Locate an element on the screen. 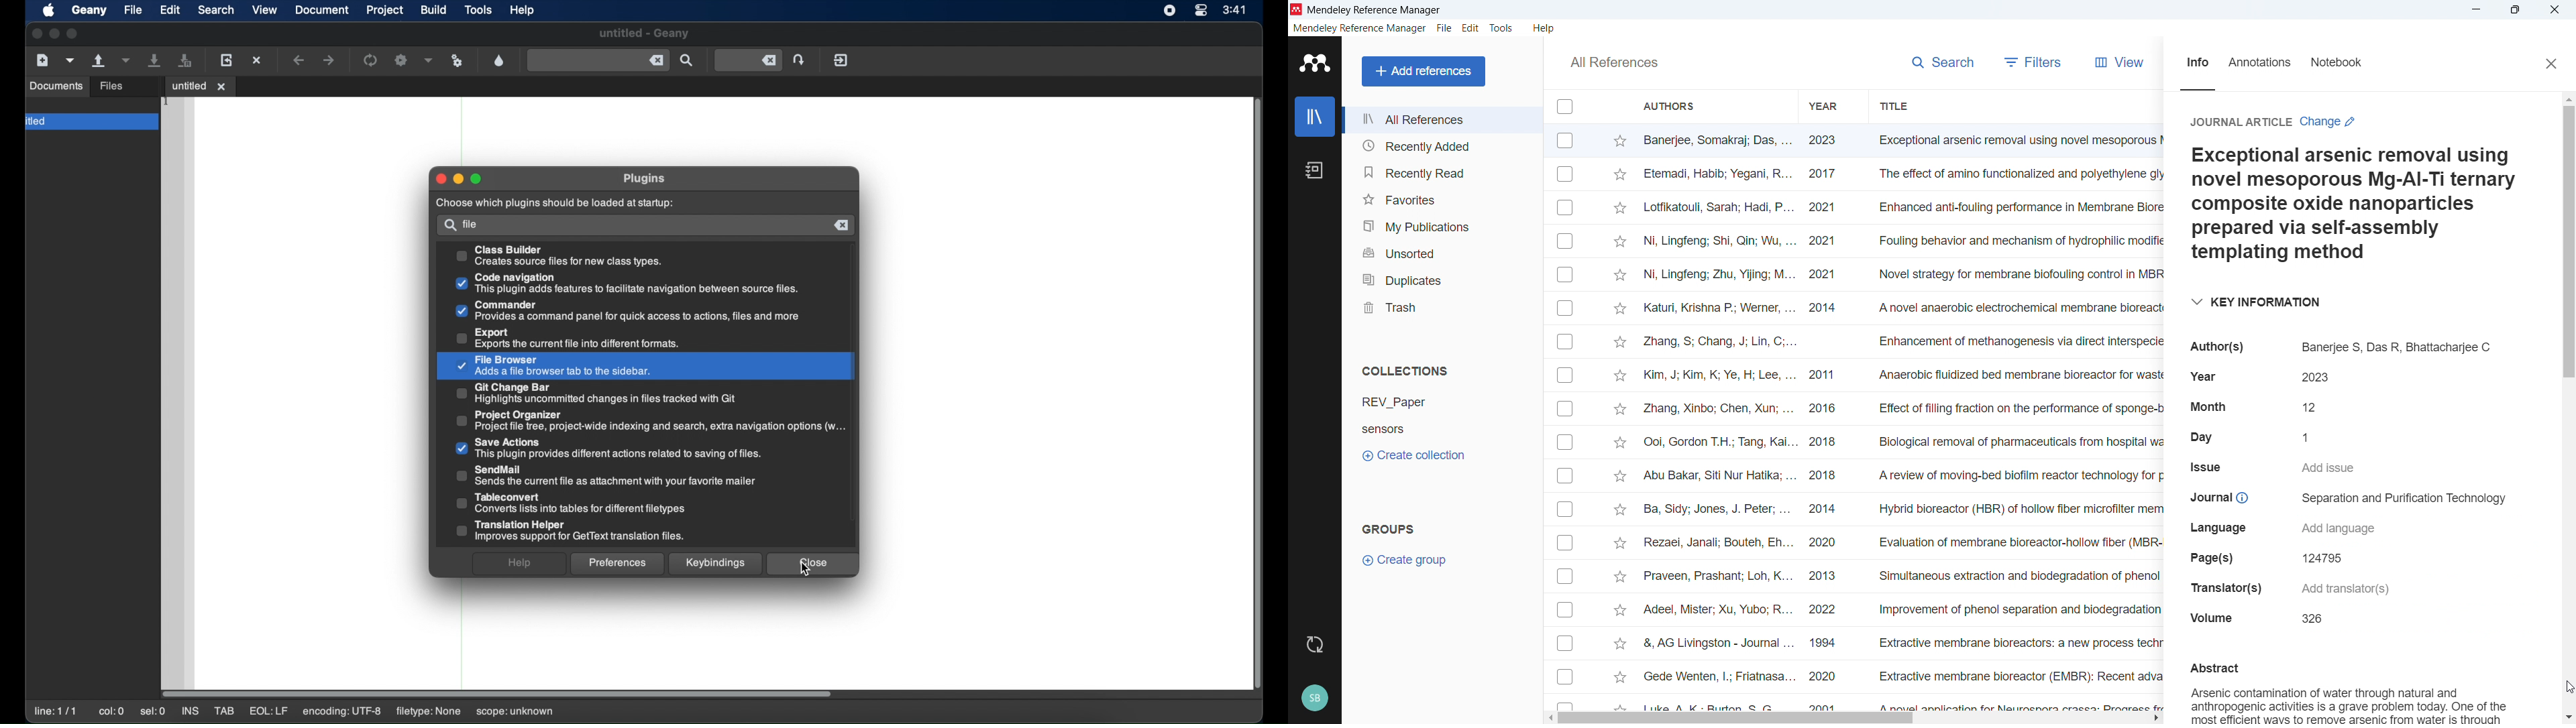 The width and height of the screenshot is (2576, 728). all references is located at coordinates (1613, 62).